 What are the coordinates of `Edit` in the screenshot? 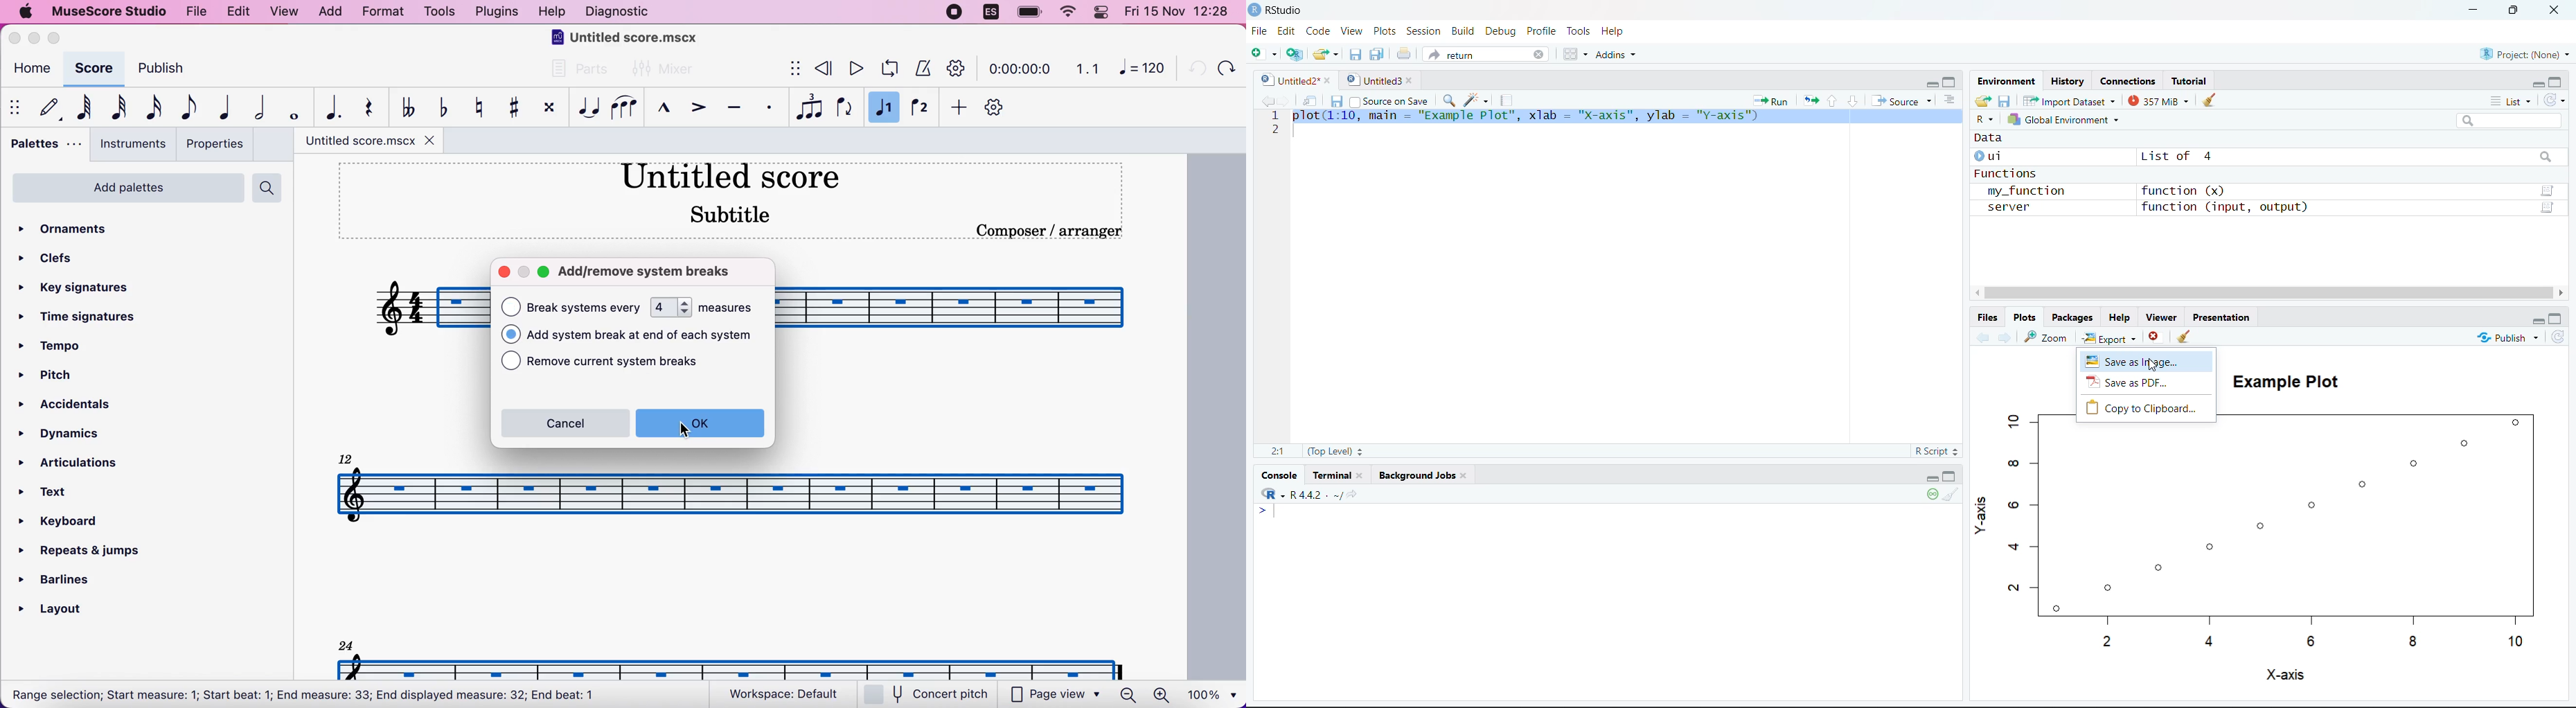 It's located at (1286, 31).